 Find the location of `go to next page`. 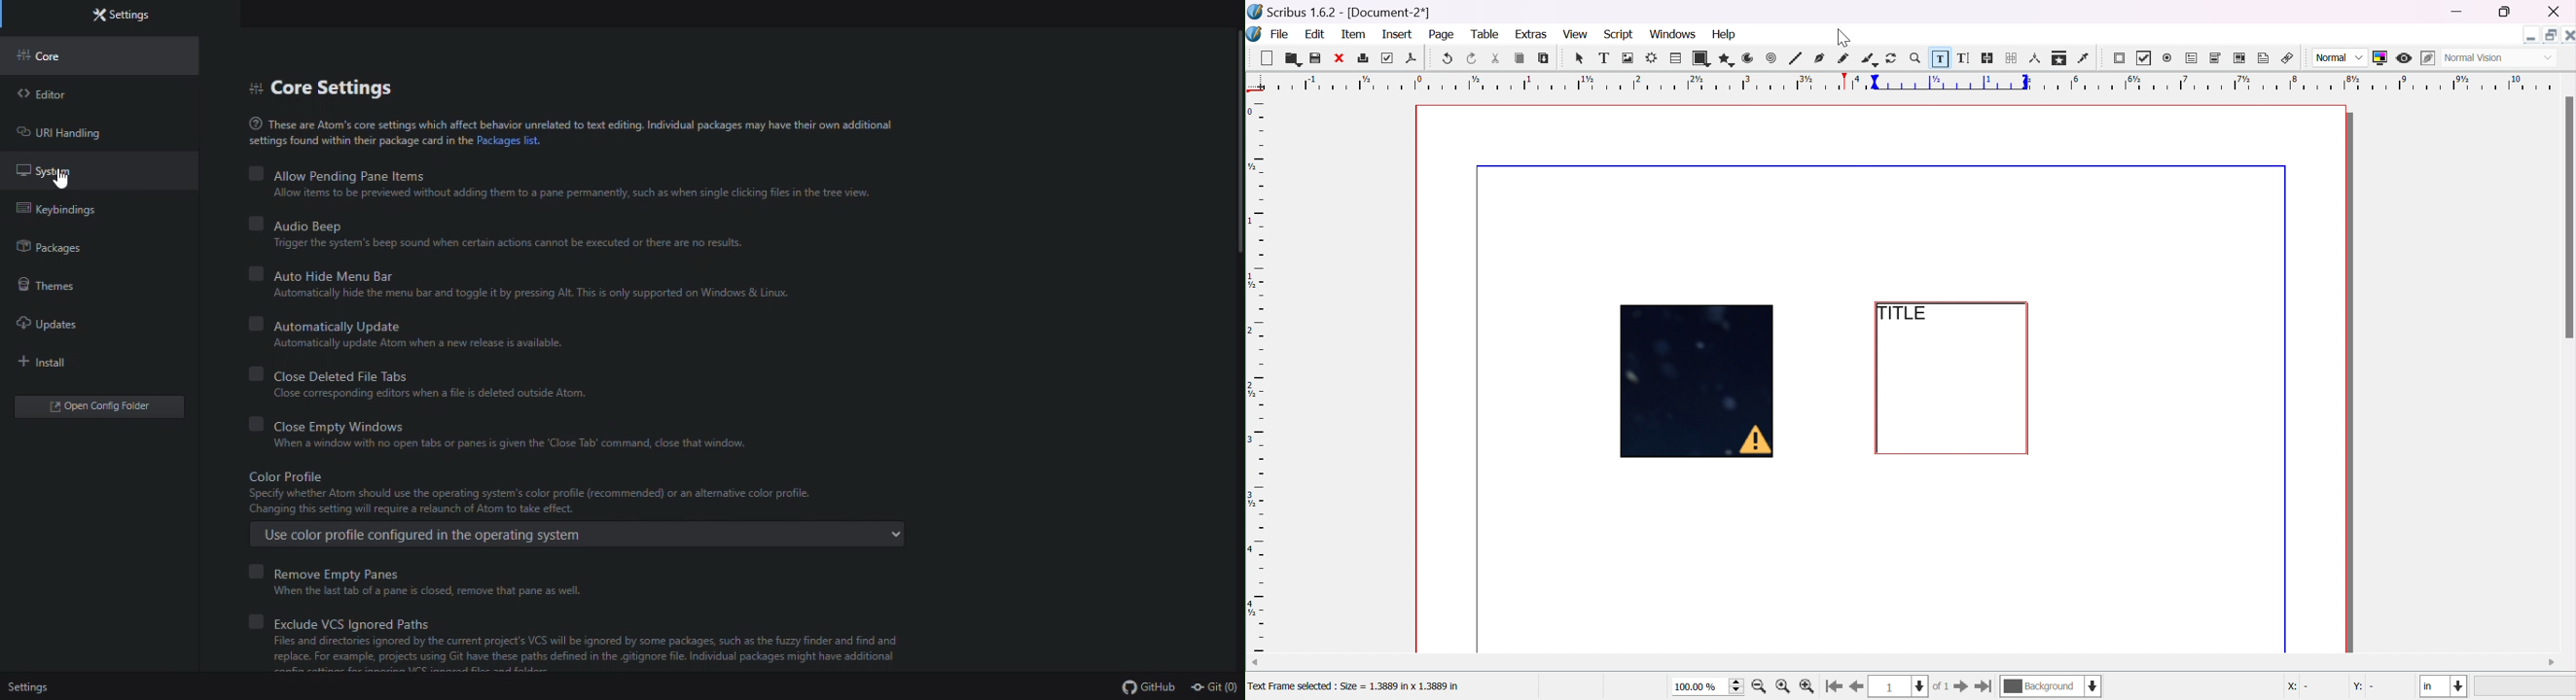

go to next page is located at coordinates (1960, 686).